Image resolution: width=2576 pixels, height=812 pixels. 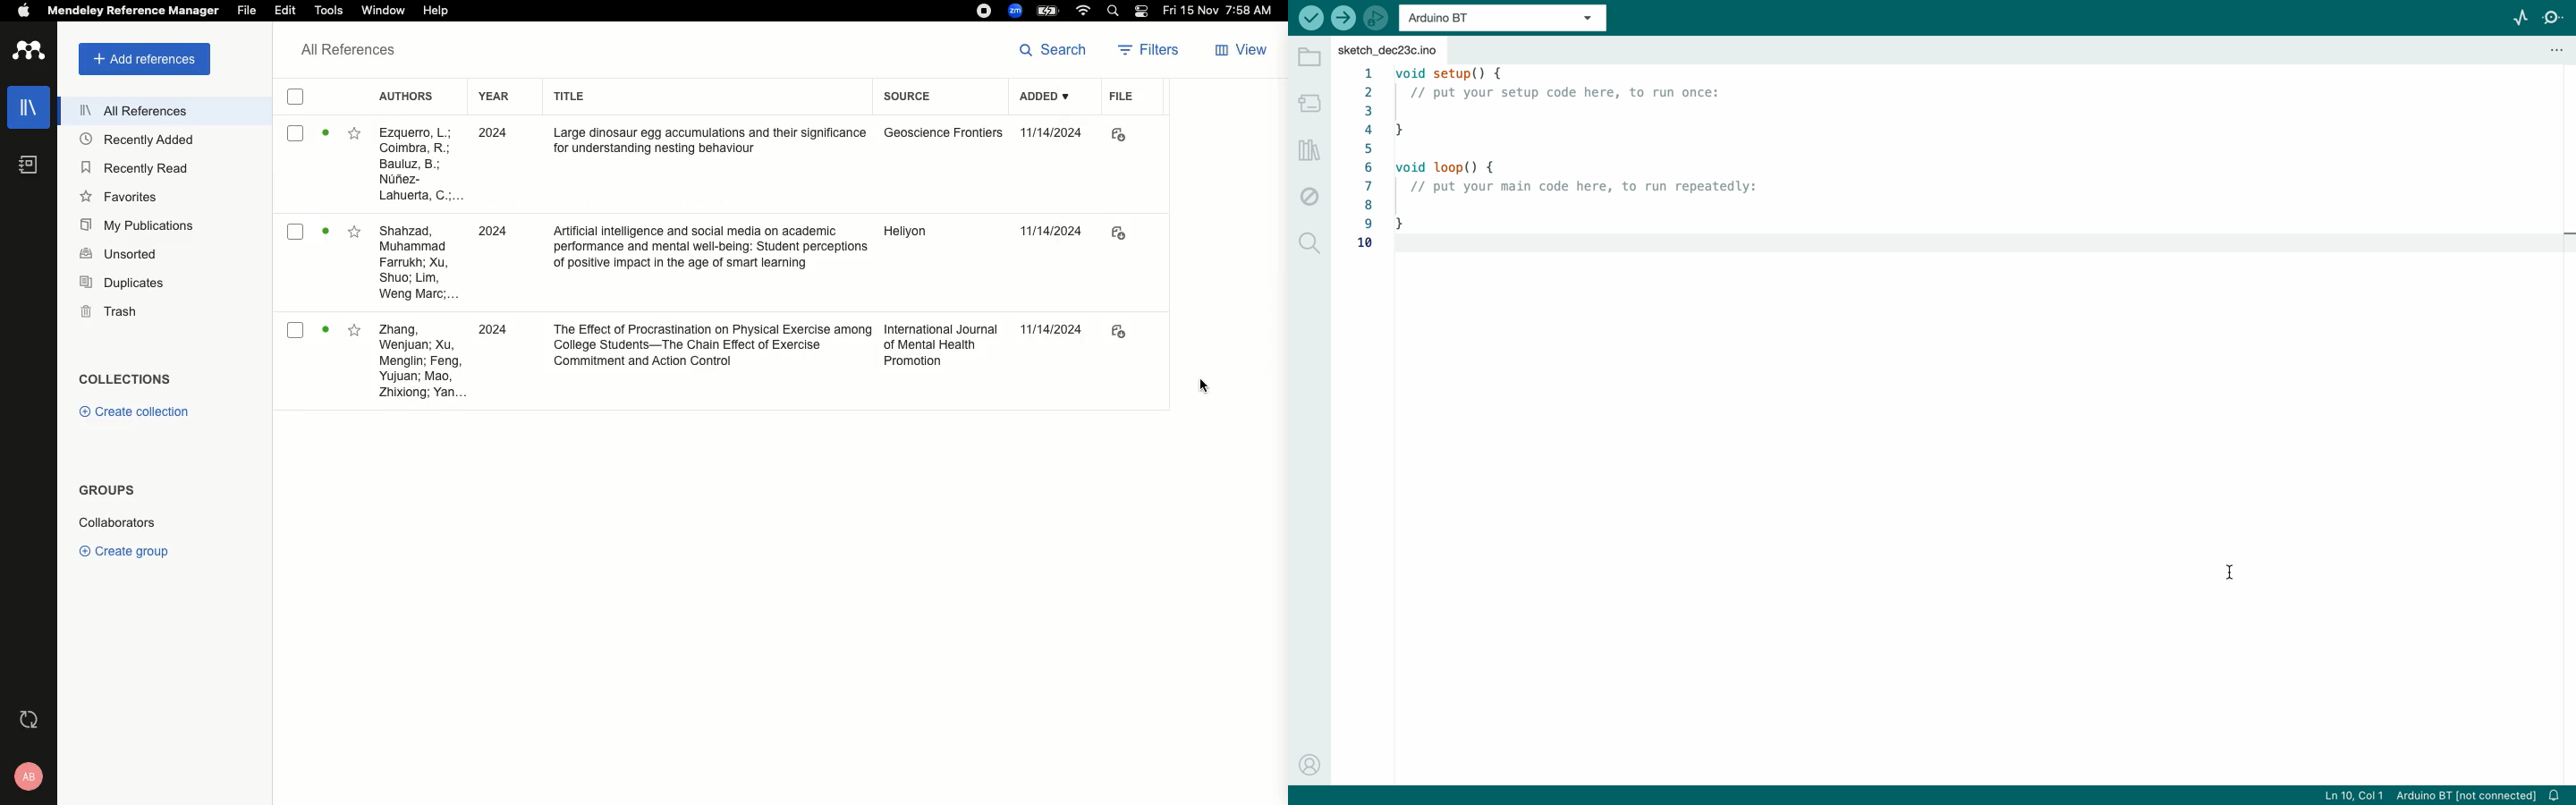 I want to click on Recently added, so click(x=136, y=141).